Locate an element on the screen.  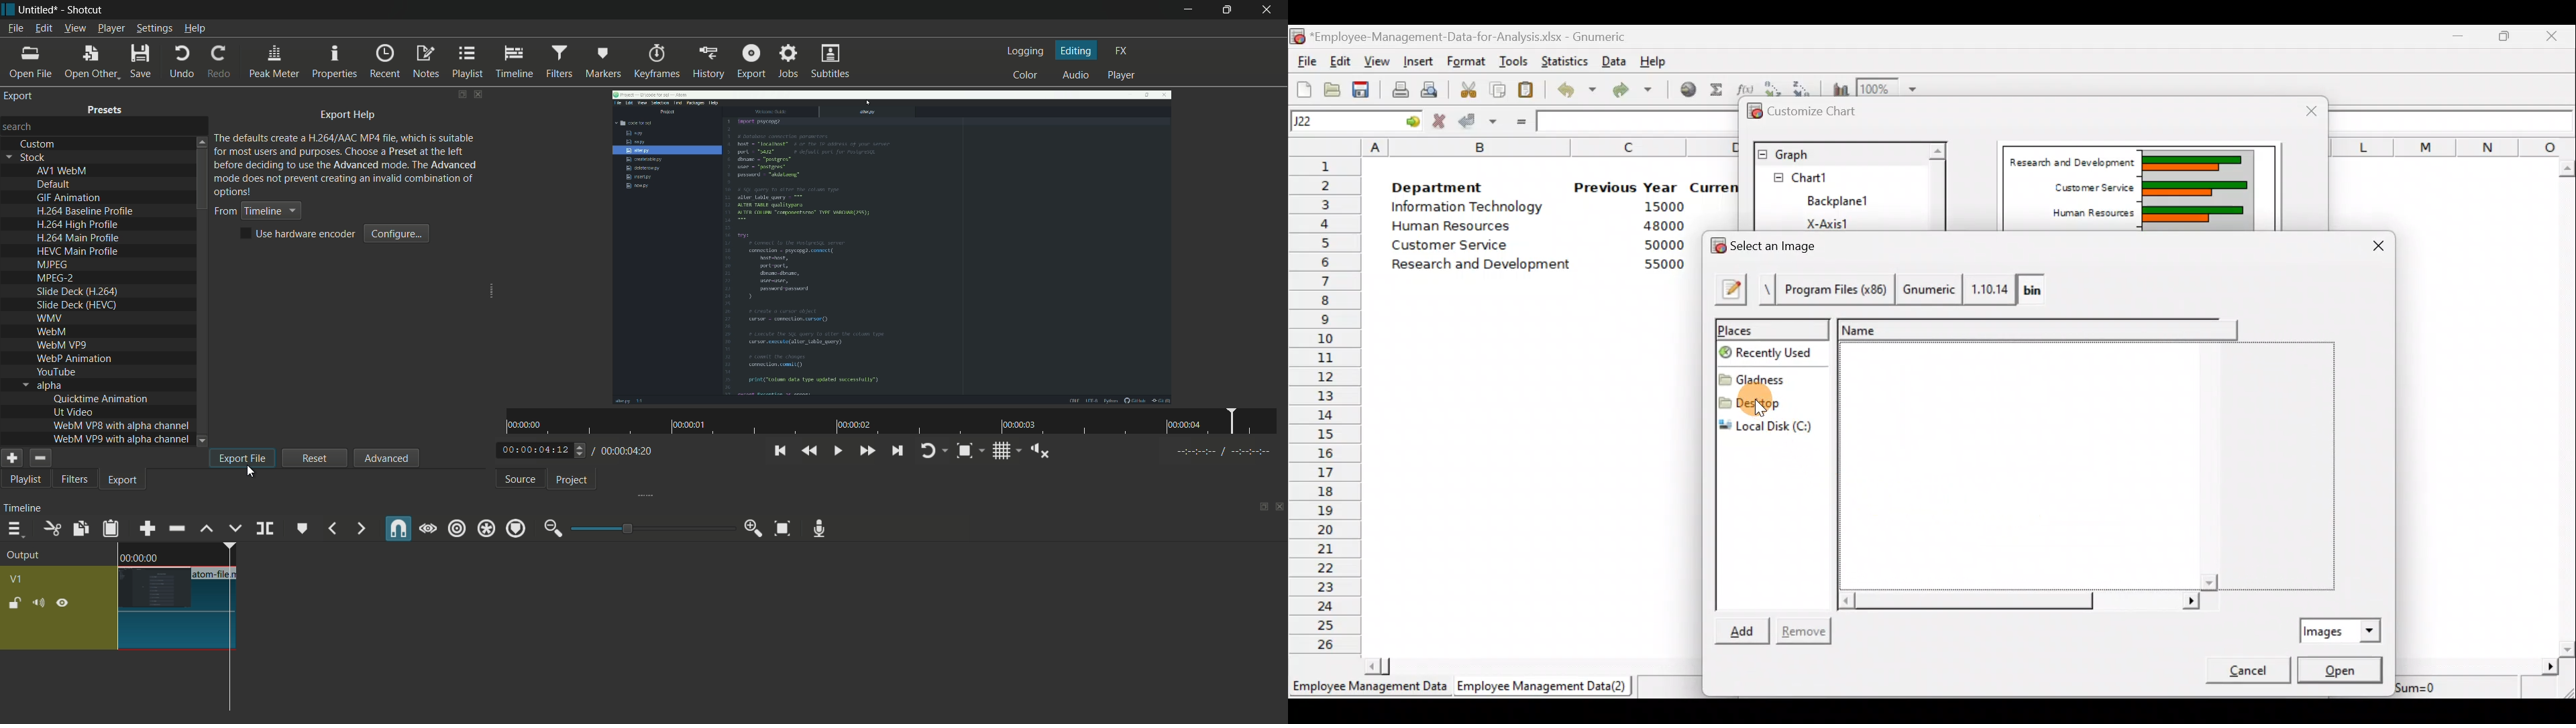
mute is located at coordinates (38, 604).